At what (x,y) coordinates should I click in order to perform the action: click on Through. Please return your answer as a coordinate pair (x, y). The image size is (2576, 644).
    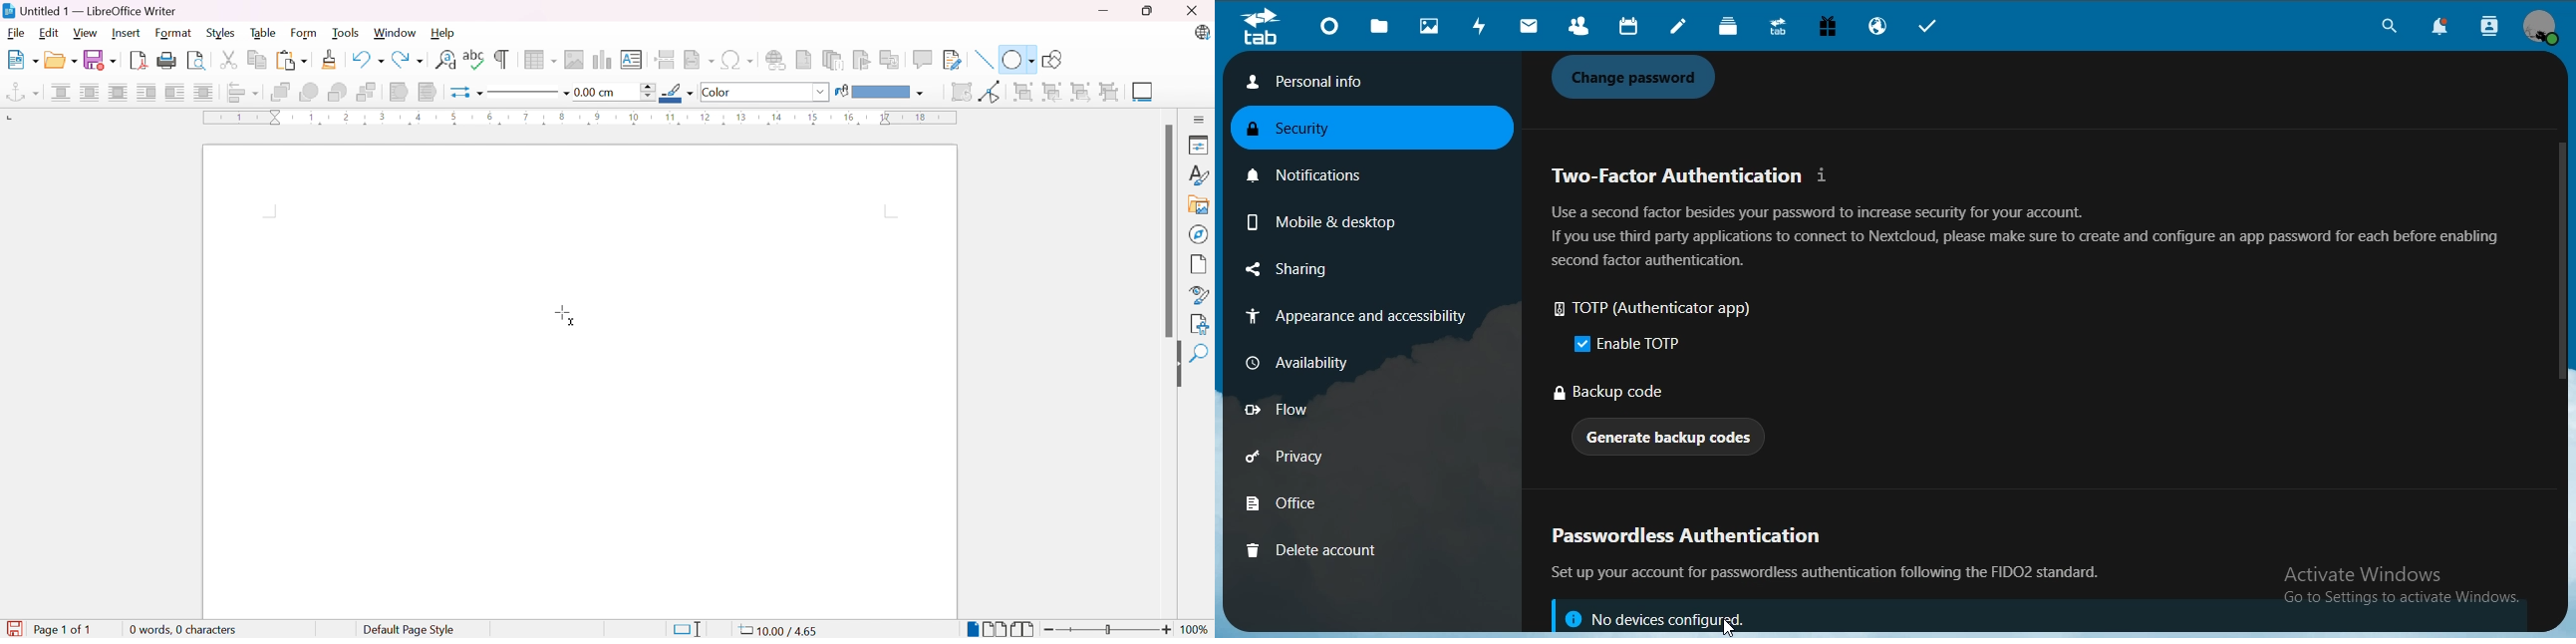
    Looking at the image, I should click on (204, 92).